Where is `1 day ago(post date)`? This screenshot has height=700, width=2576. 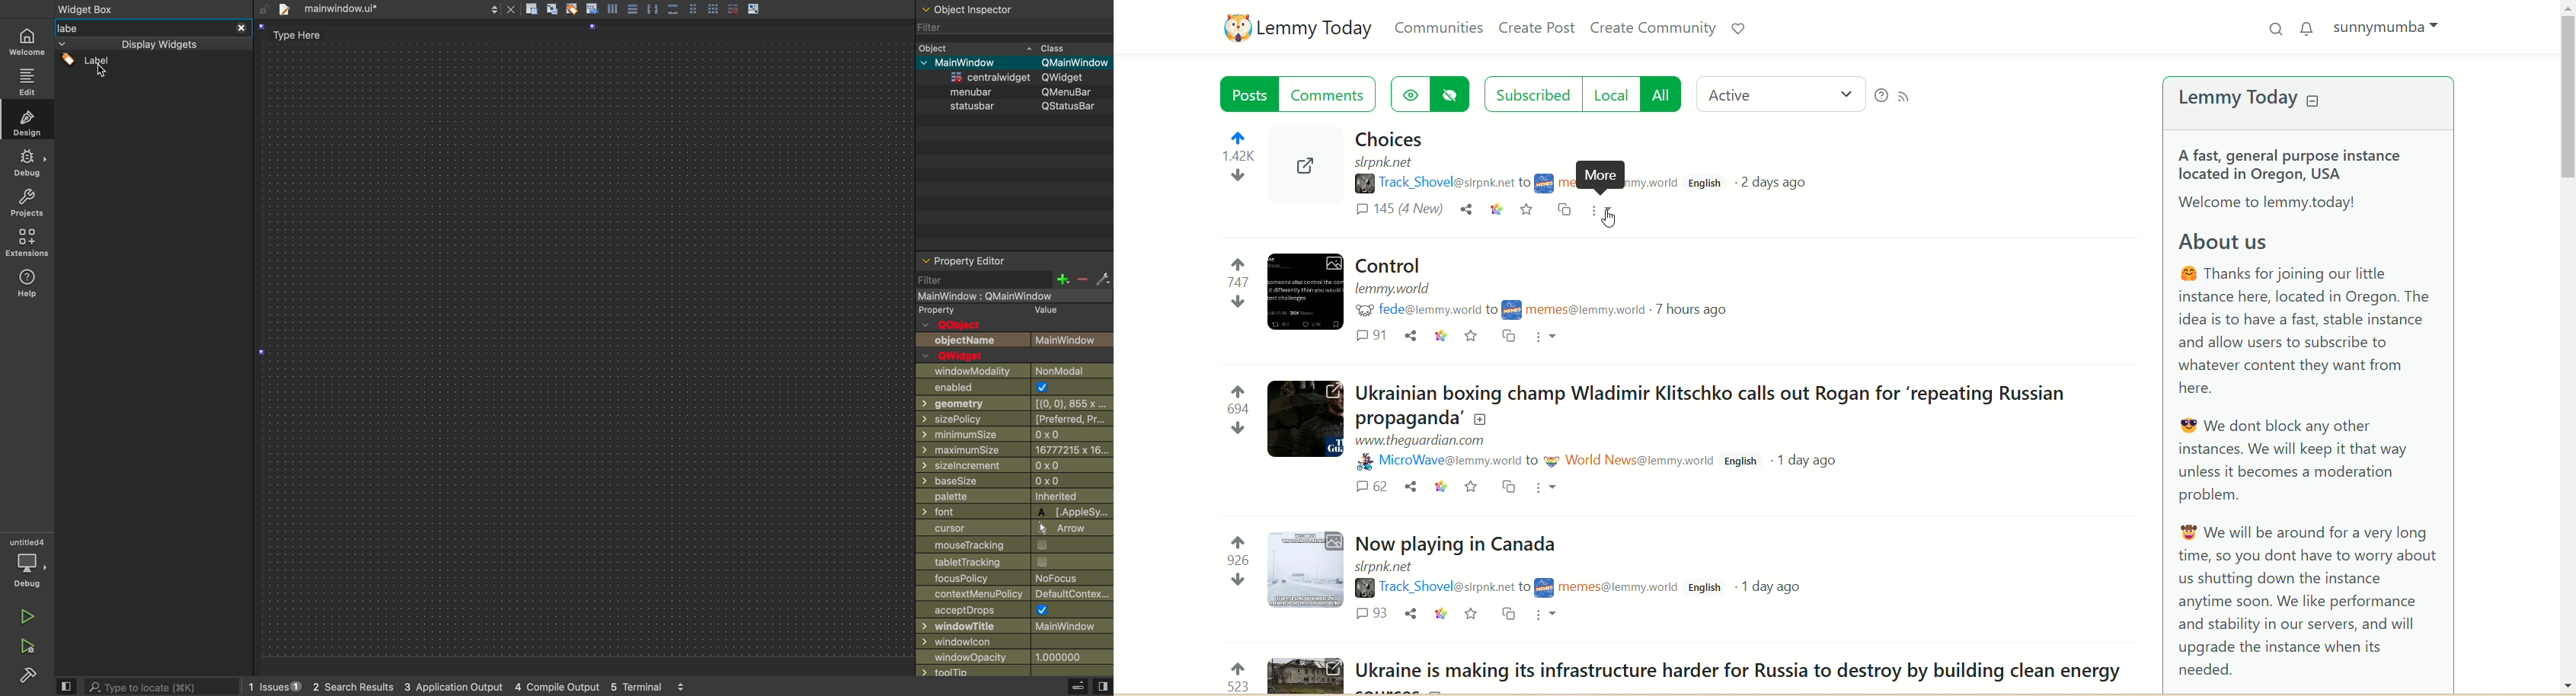
1 day ago(post date) is located at coordinates (1773, 586).